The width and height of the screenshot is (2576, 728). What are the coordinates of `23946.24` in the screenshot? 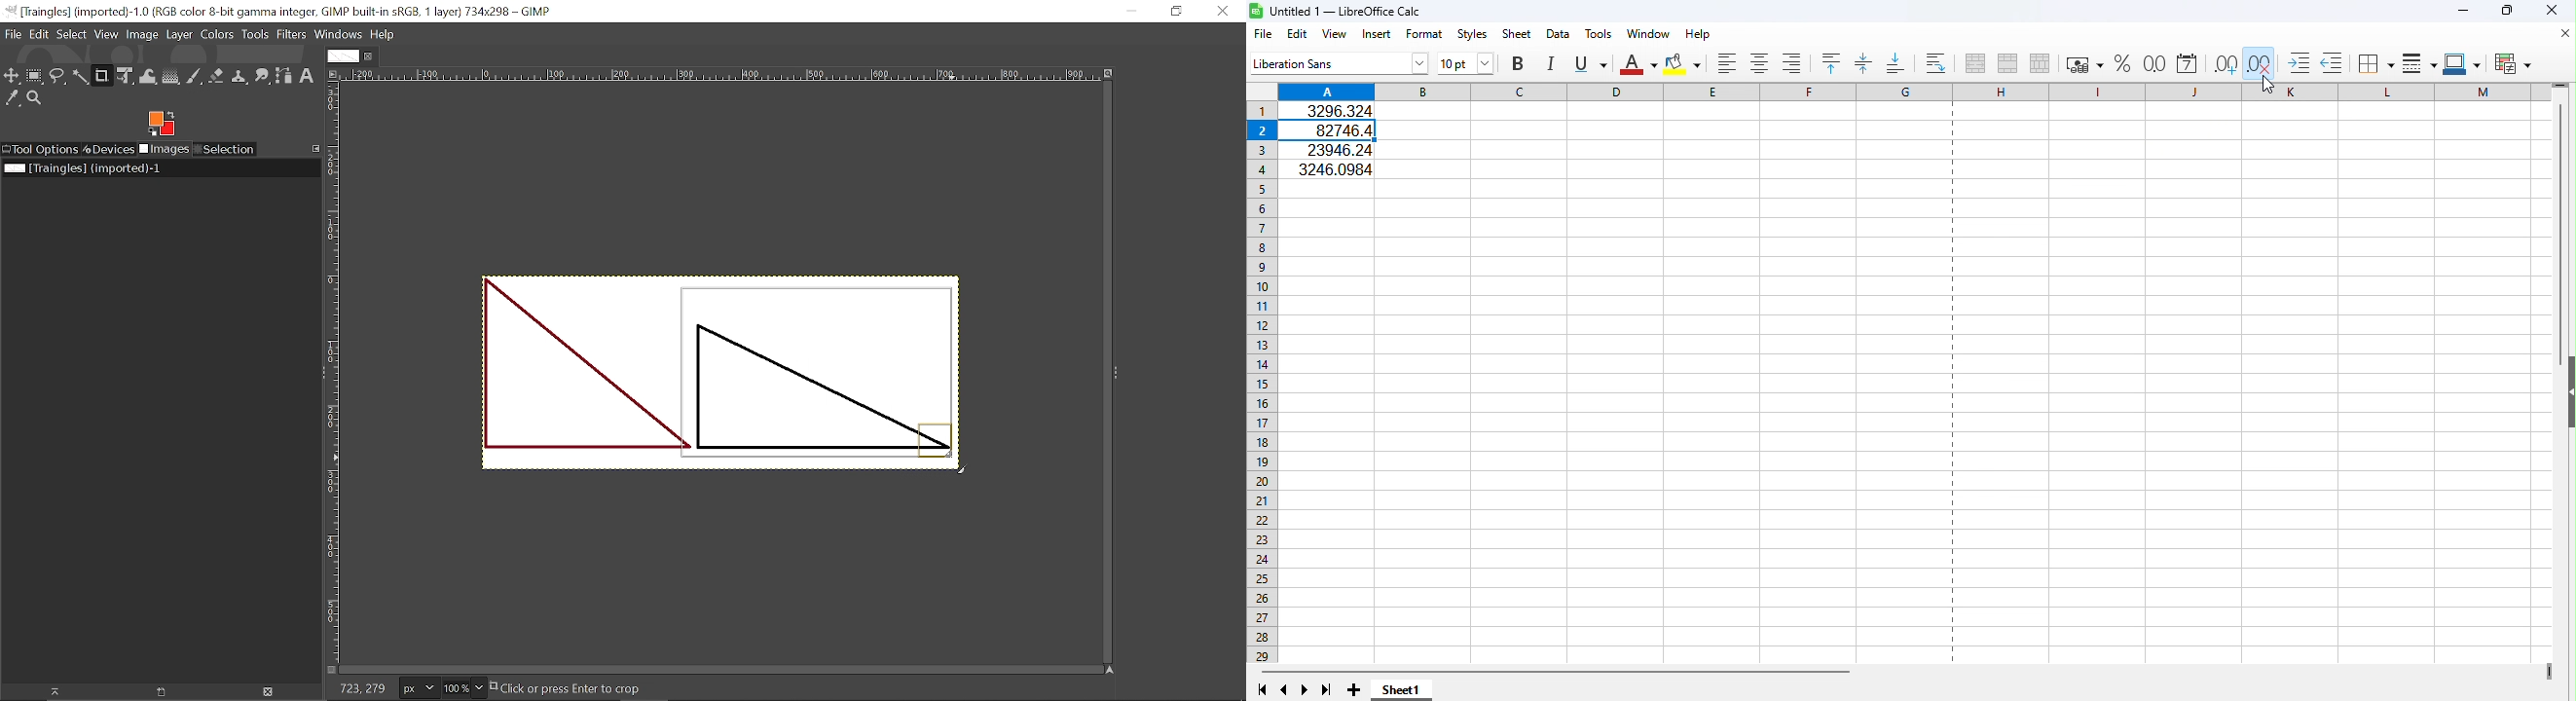 It's located at (1335, 150).